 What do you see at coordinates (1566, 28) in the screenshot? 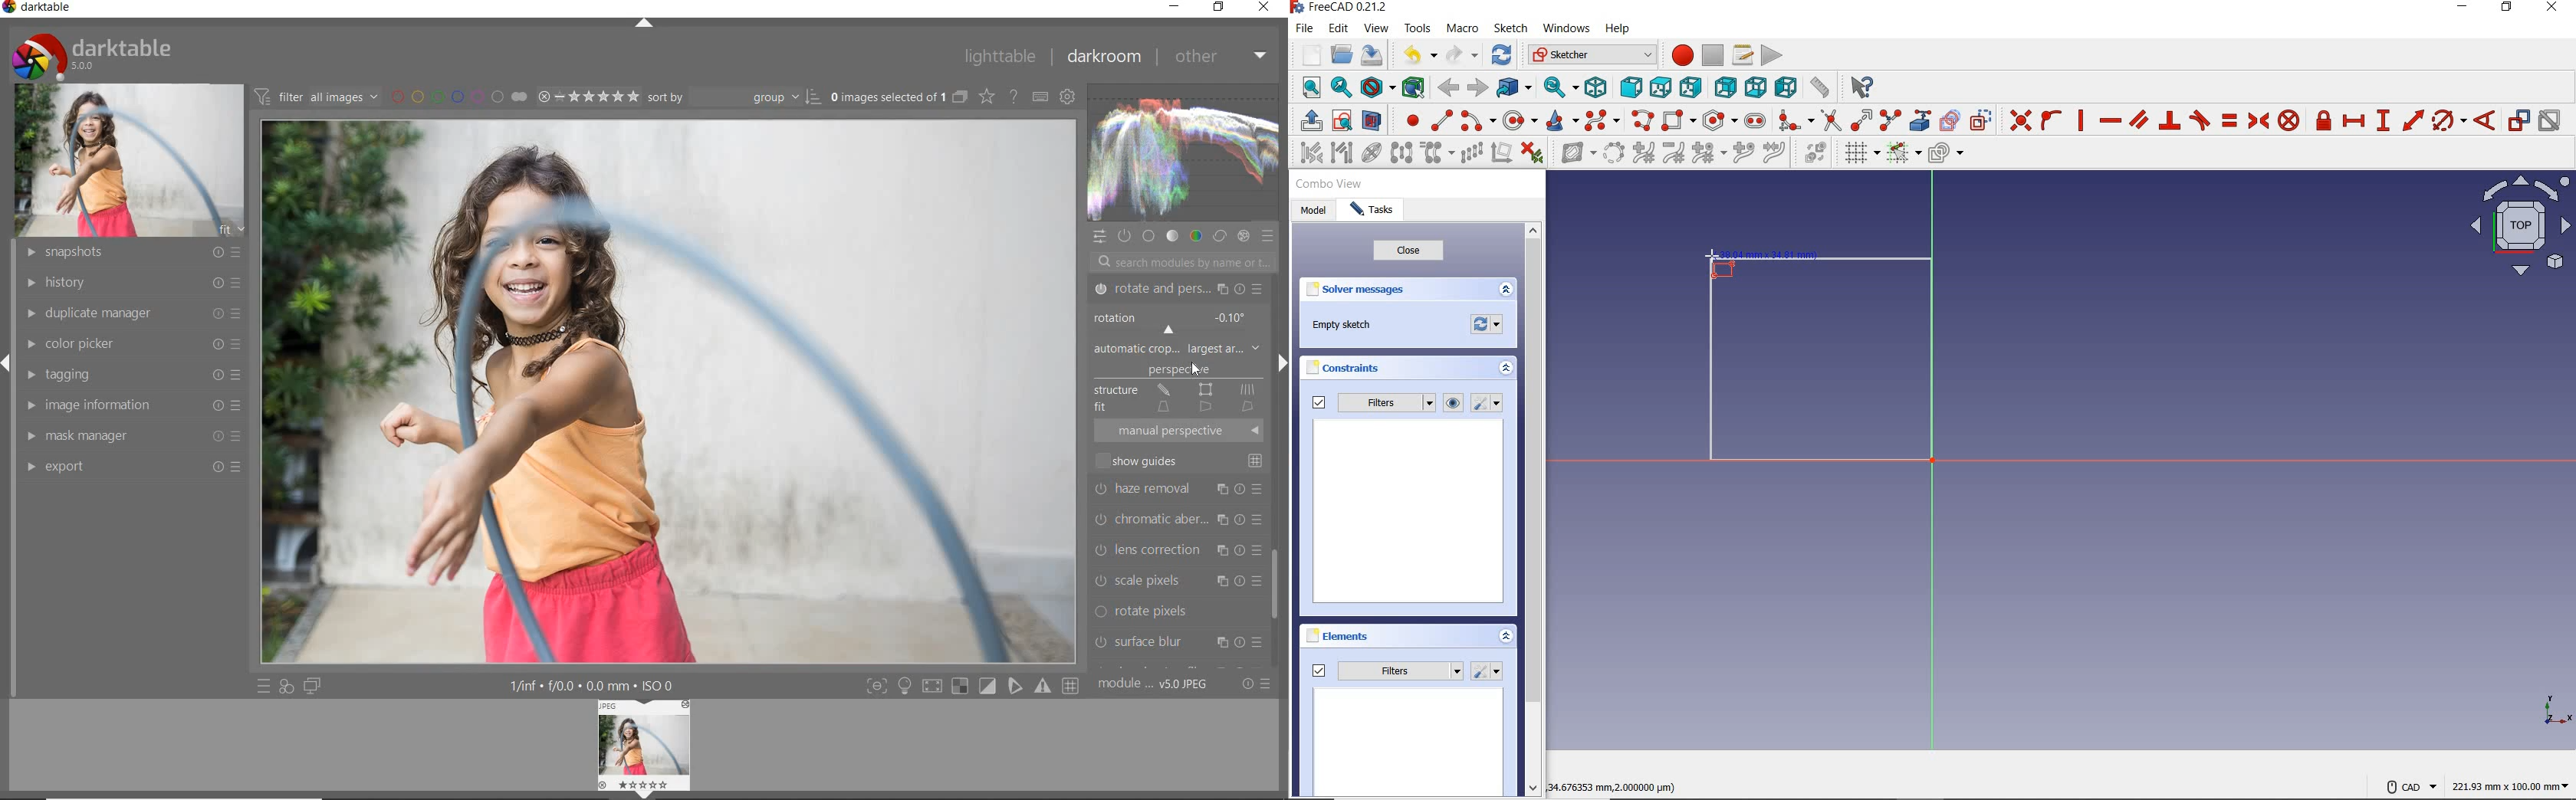
I see `windows` at bounding box center [1566, 28].